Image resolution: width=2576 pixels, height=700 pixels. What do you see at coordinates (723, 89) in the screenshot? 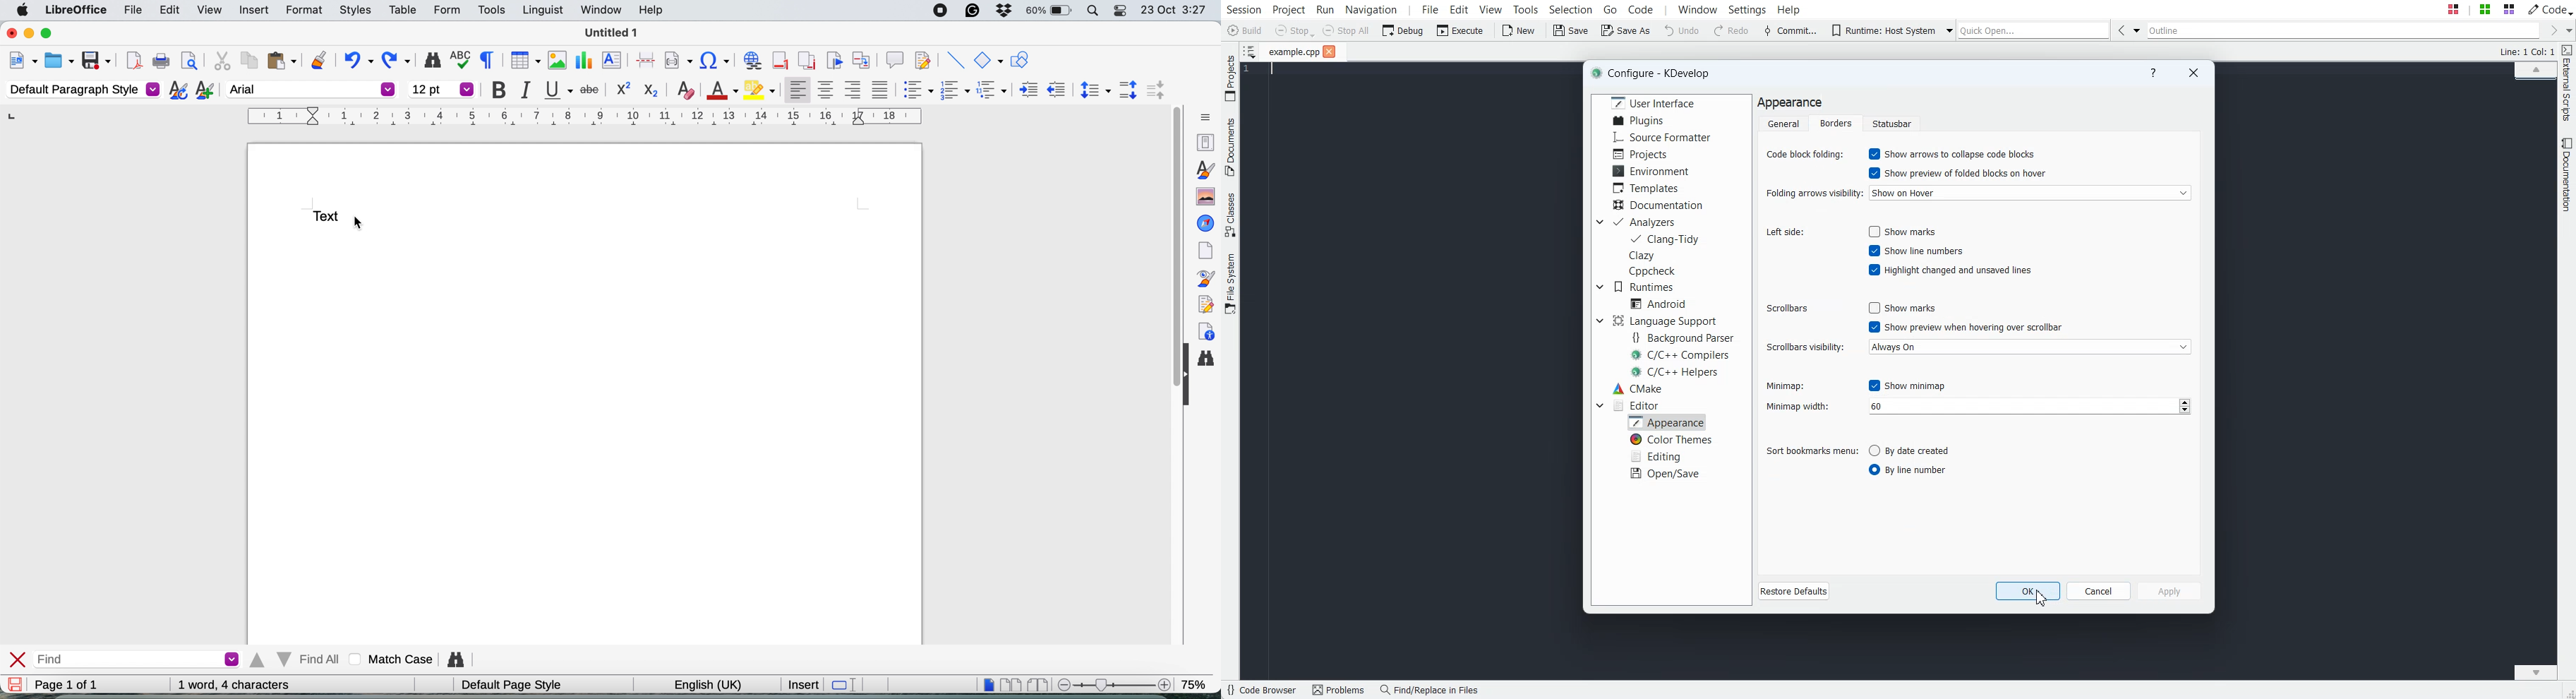
I see `text color` at bounding box center [723, 89].